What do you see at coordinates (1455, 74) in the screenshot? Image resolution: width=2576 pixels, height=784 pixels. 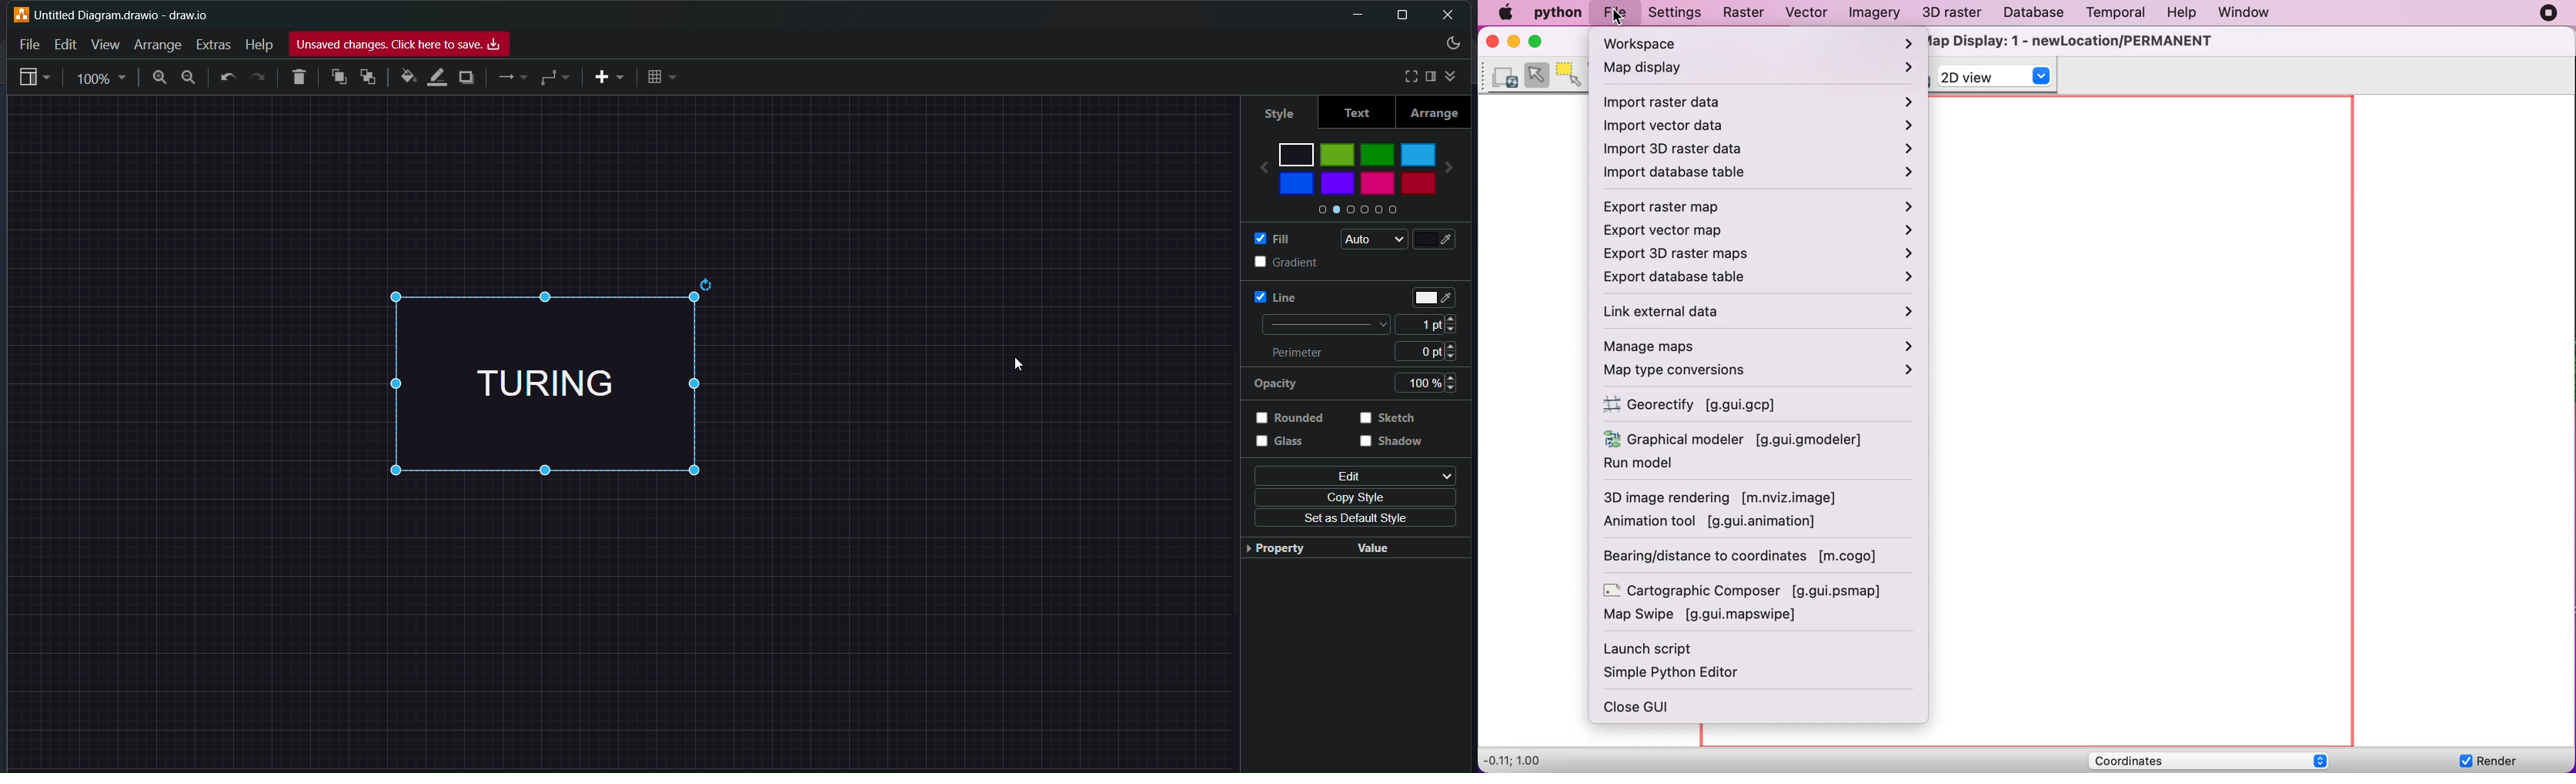 I see `expand/collapse` at bounding box center [1455, 74].